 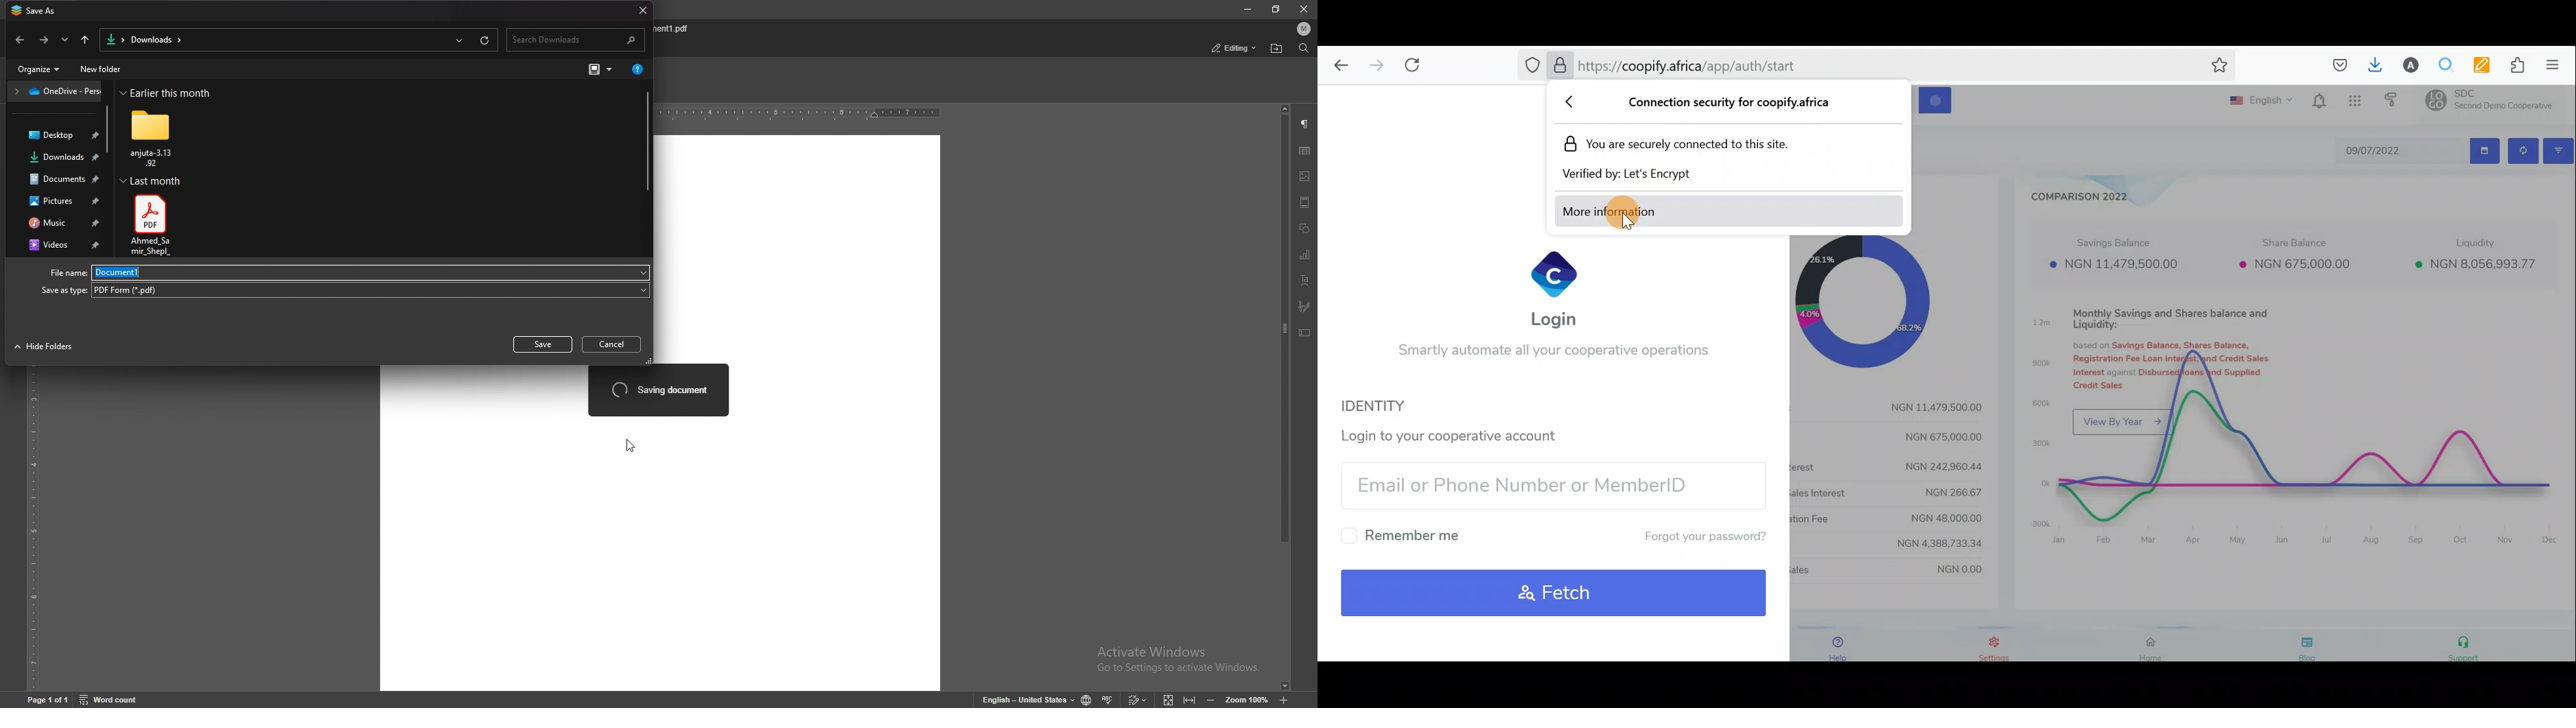 What do you see at coordinates (2441, 66) in the screenshot?
I see `Multiple search & highlight` at bounding box center [2441, 66].